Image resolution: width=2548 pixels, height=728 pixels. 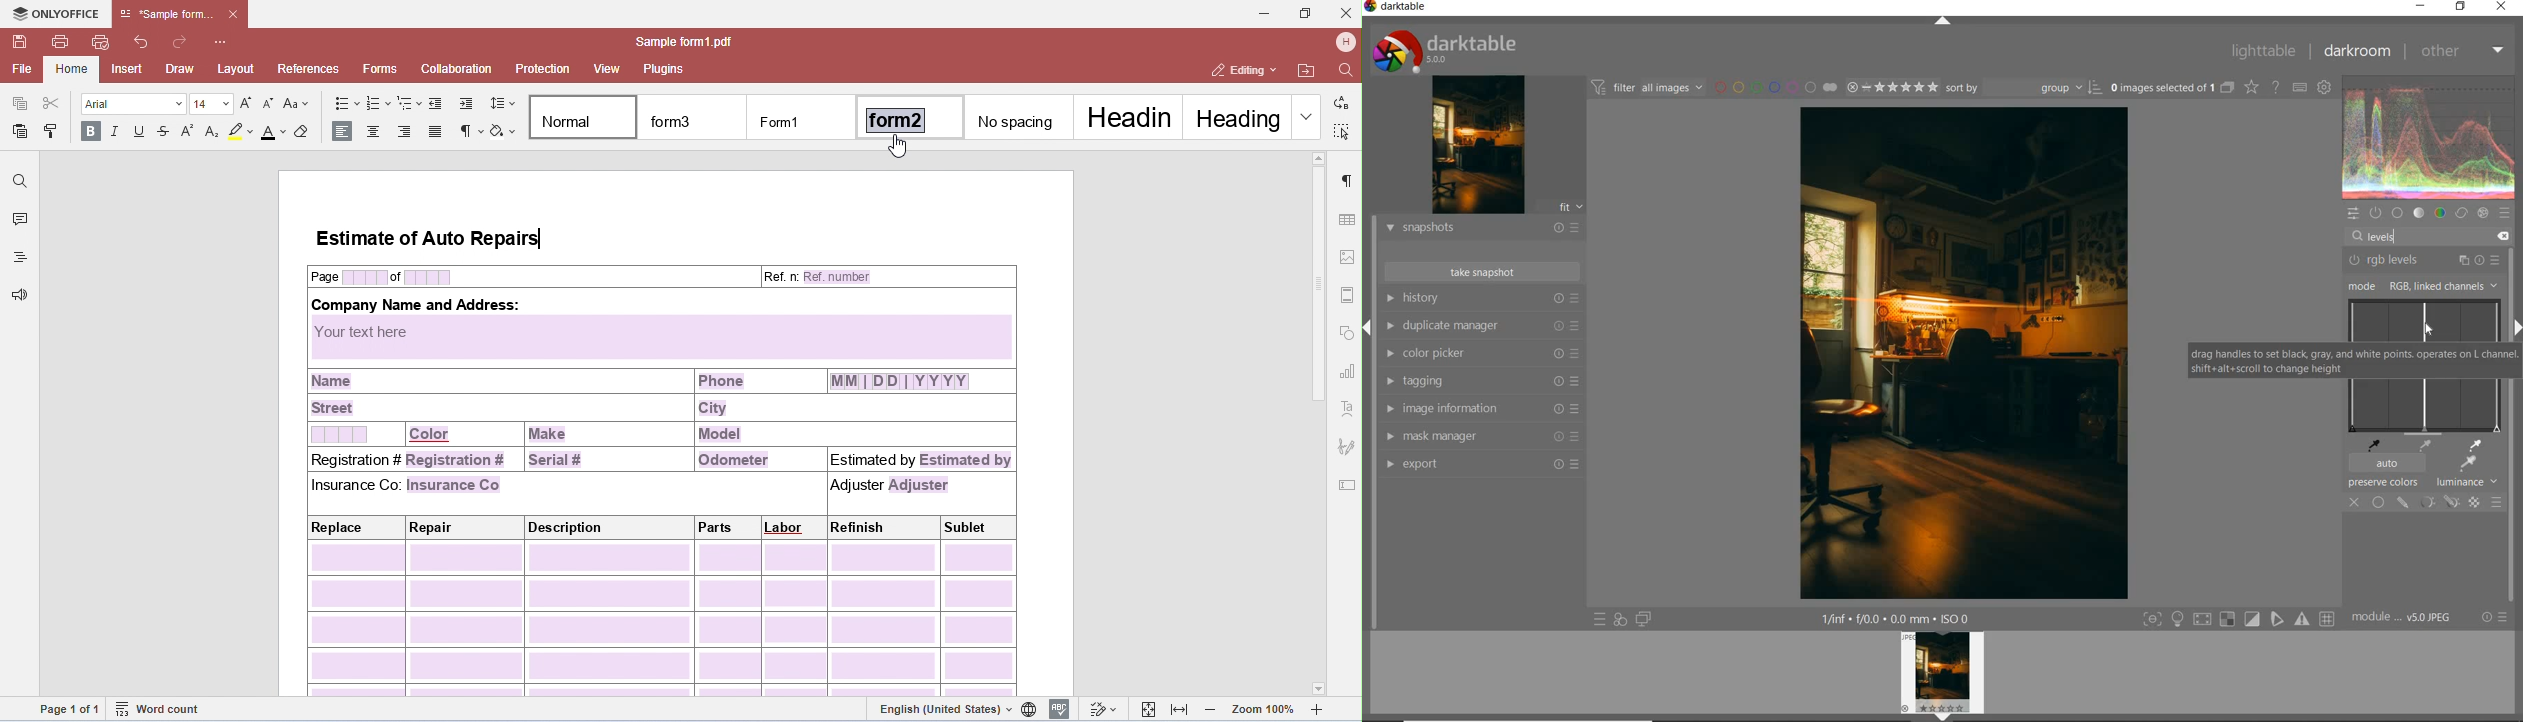 I want to click on mask manager, so click(x=1481, y=436).